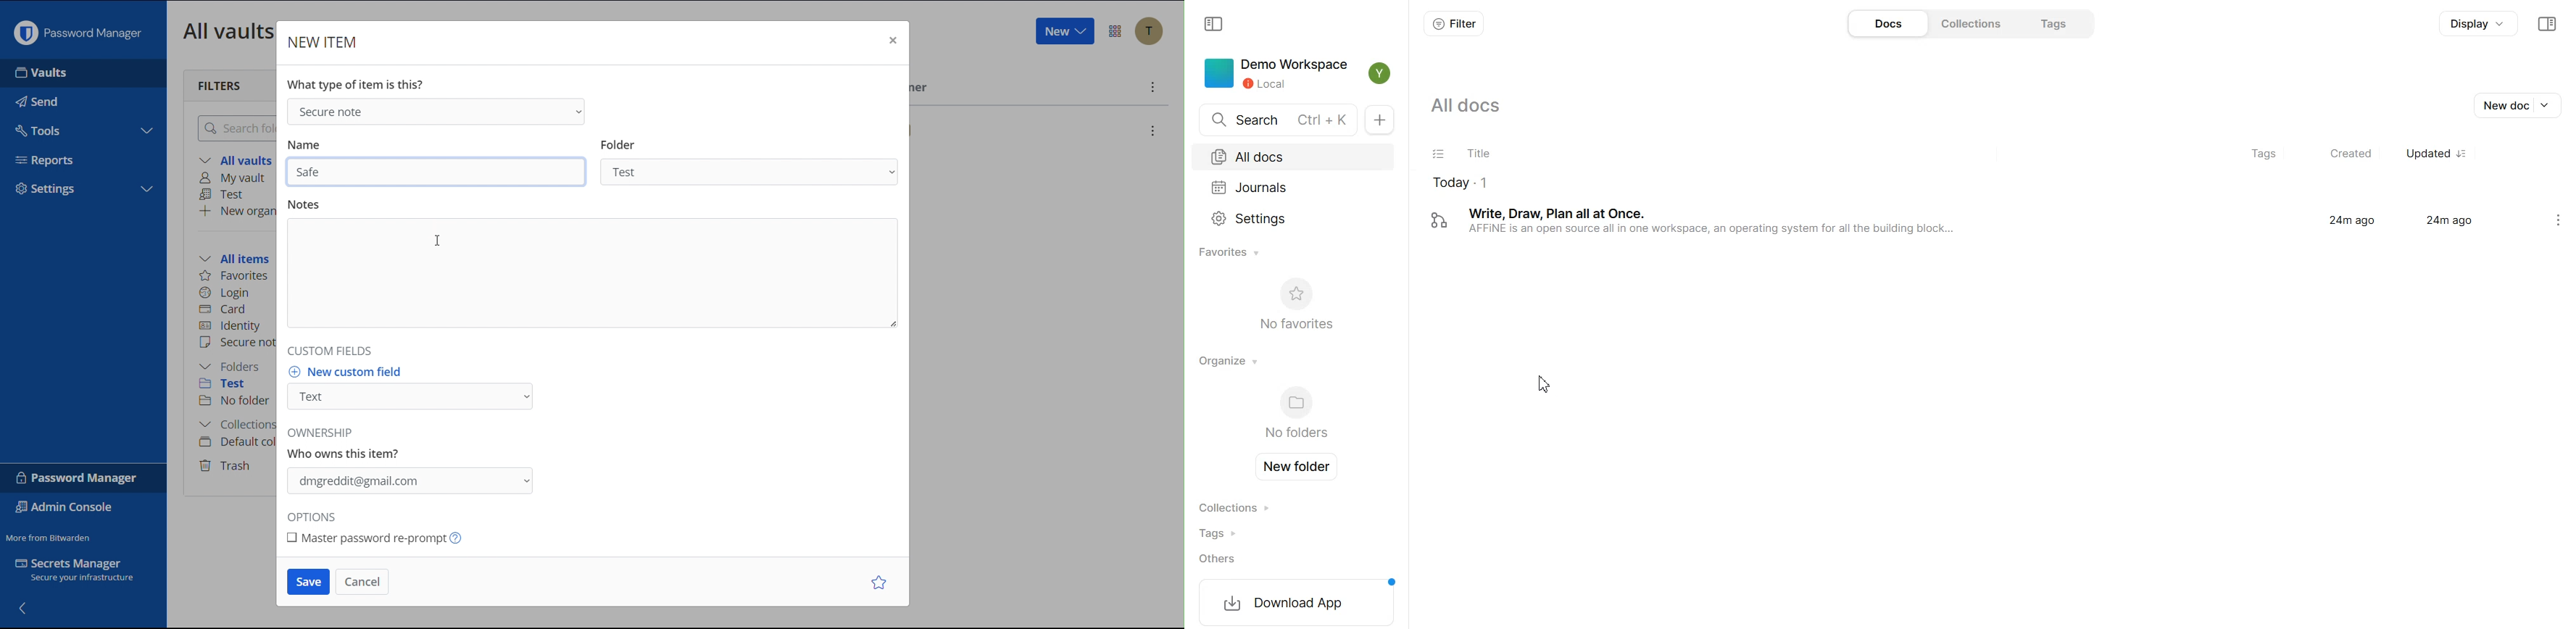 This screenshot has width=2576, height=644. I want to click on Filters, so click(221, 84).